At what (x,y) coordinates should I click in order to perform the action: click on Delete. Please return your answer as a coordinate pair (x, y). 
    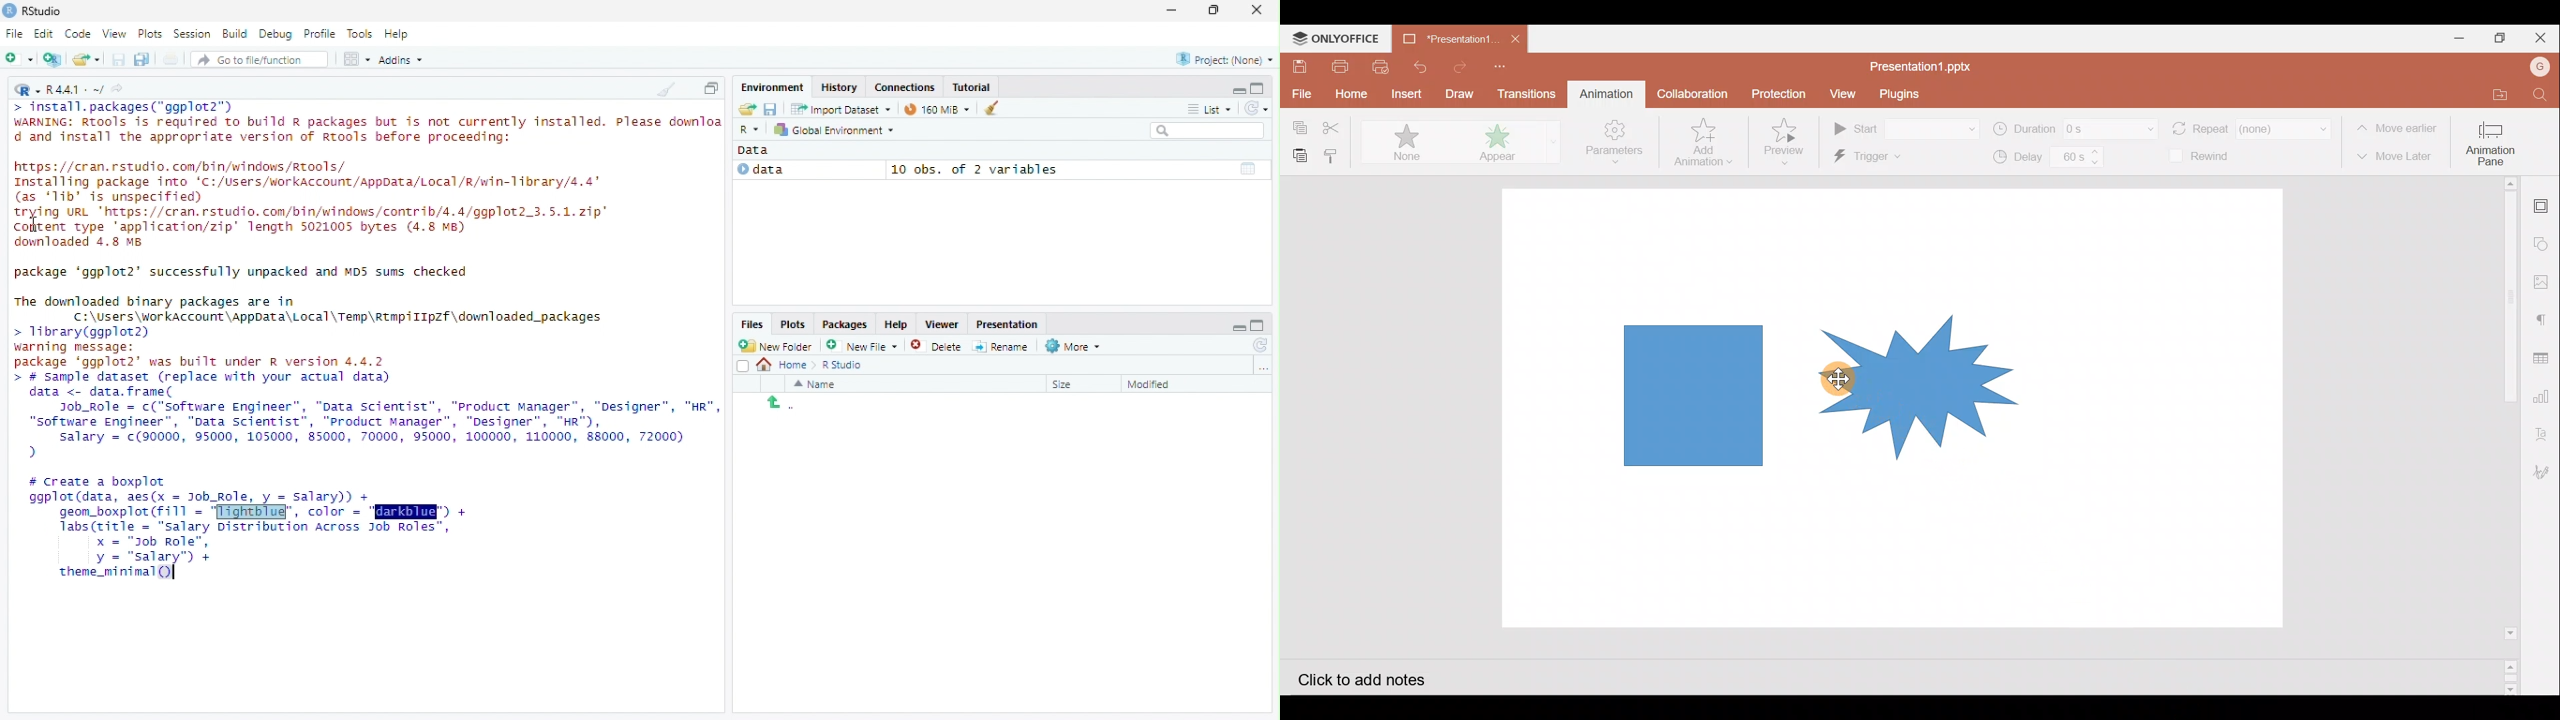
    Looking at the image, I should click on (937, 345).